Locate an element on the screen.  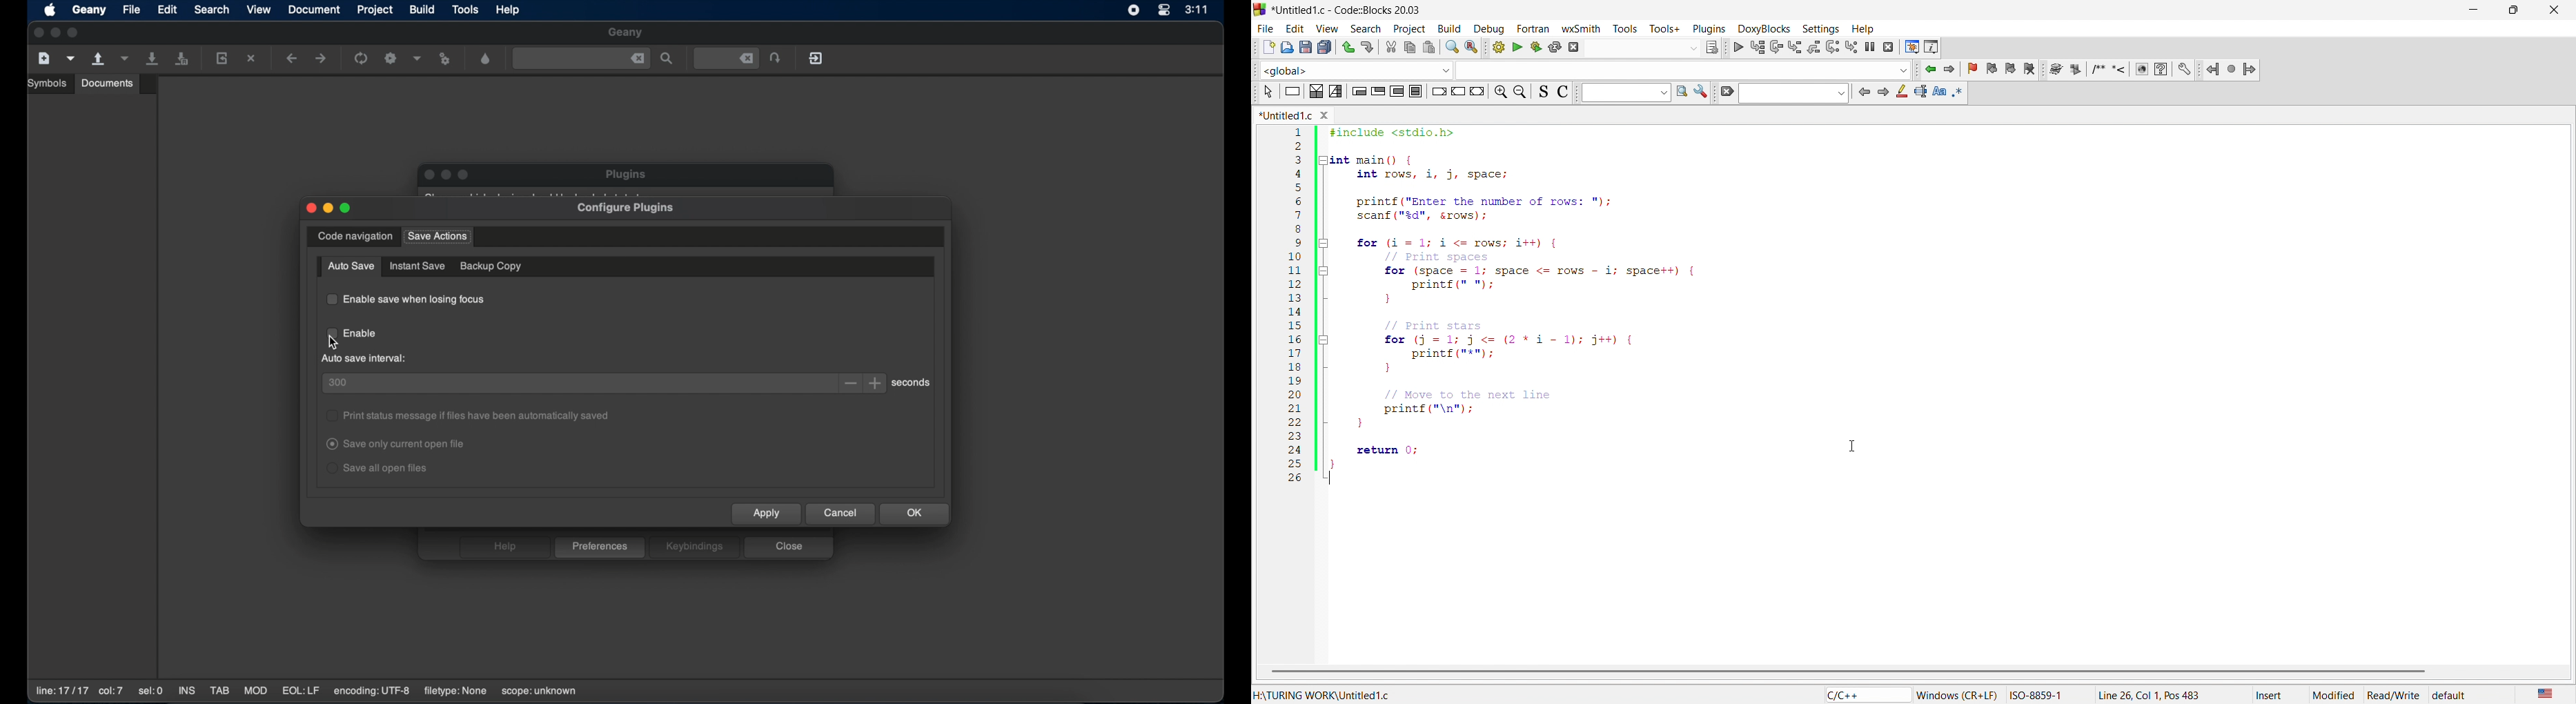
save as is located at coordinates (1302, 48).